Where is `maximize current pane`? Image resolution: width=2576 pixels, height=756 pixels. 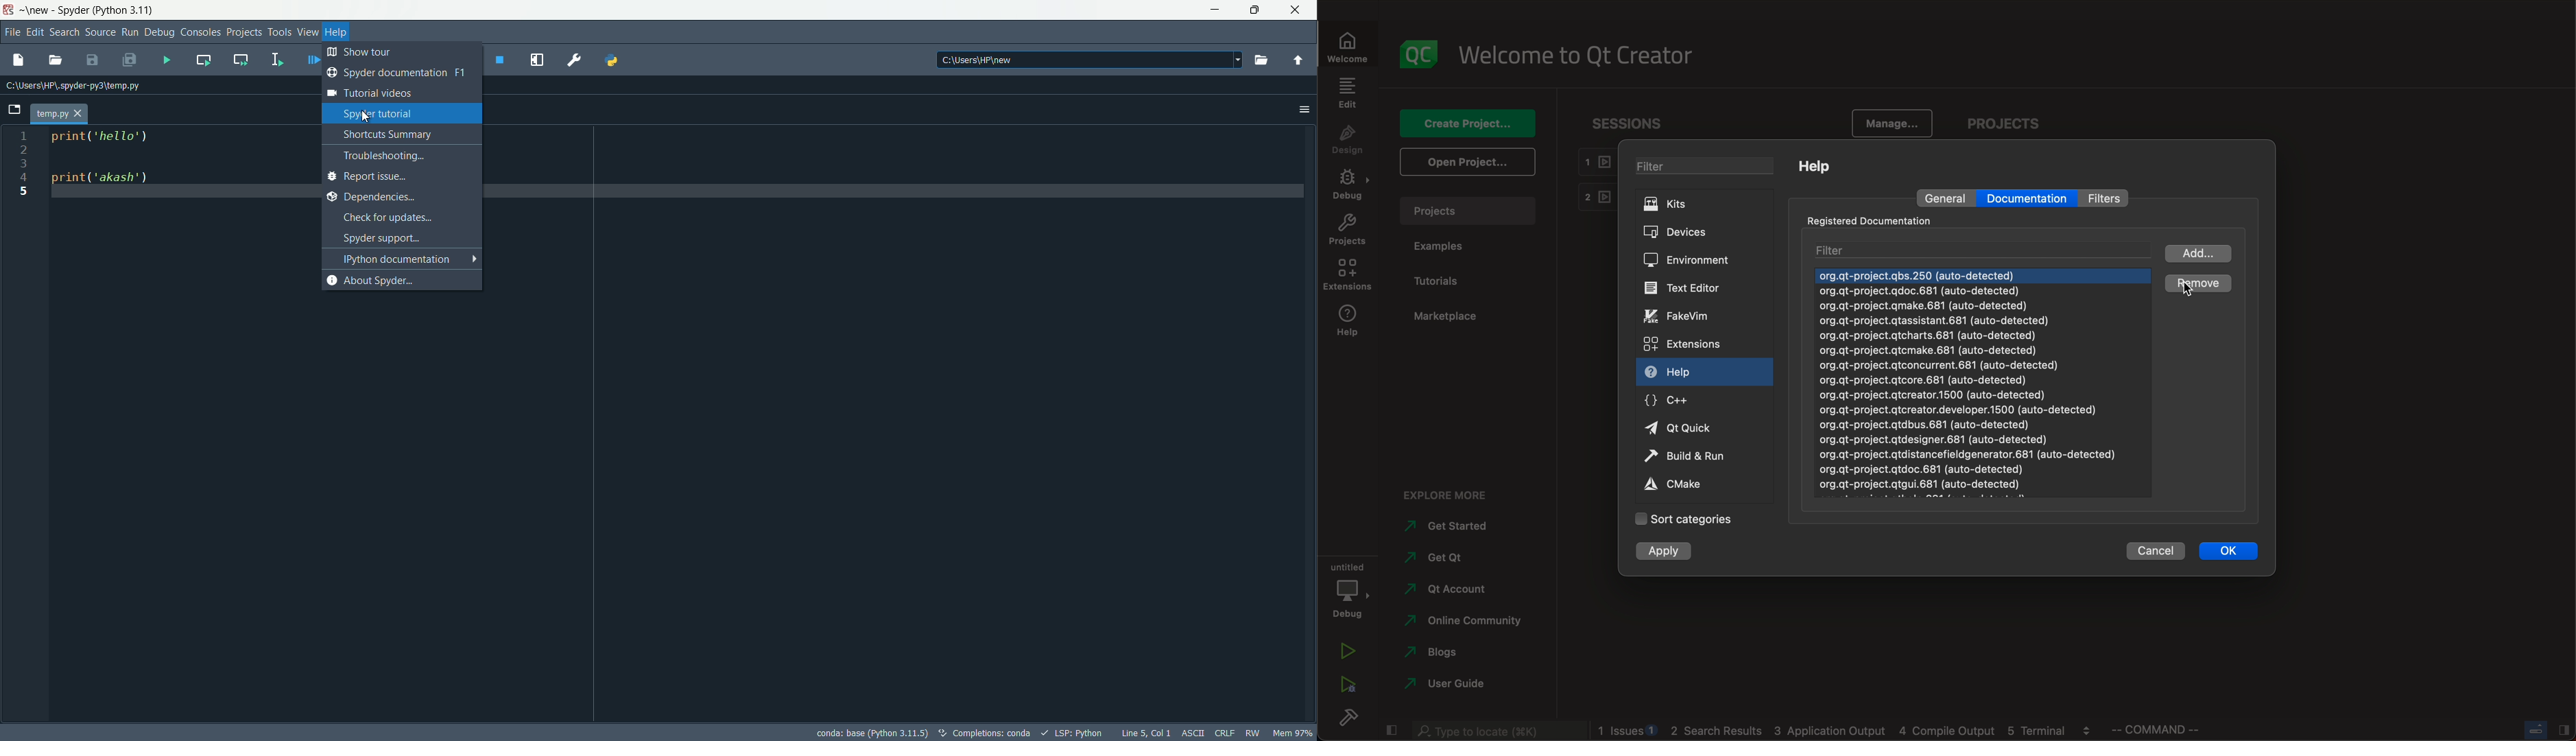
maximize current pane is located at coordinates (539, 61).